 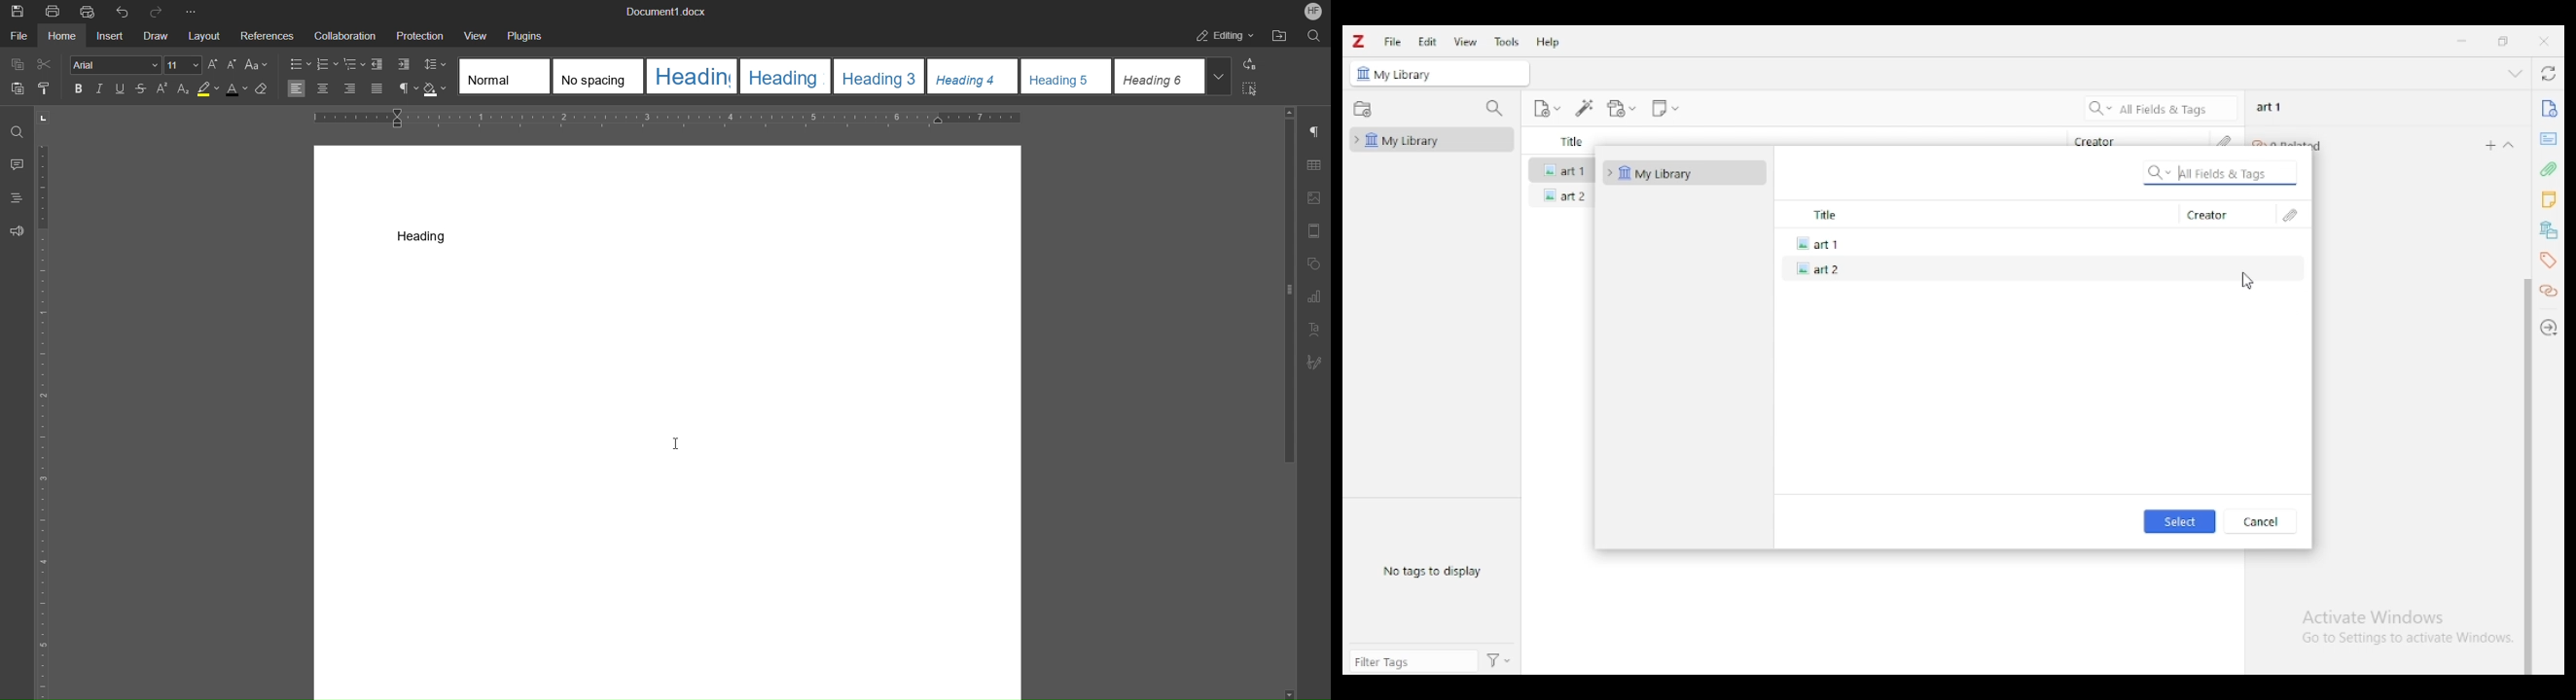 What do you see at coordinates (265, 35) in the screenshot?
I see `References` at bounding box center [265, 35].